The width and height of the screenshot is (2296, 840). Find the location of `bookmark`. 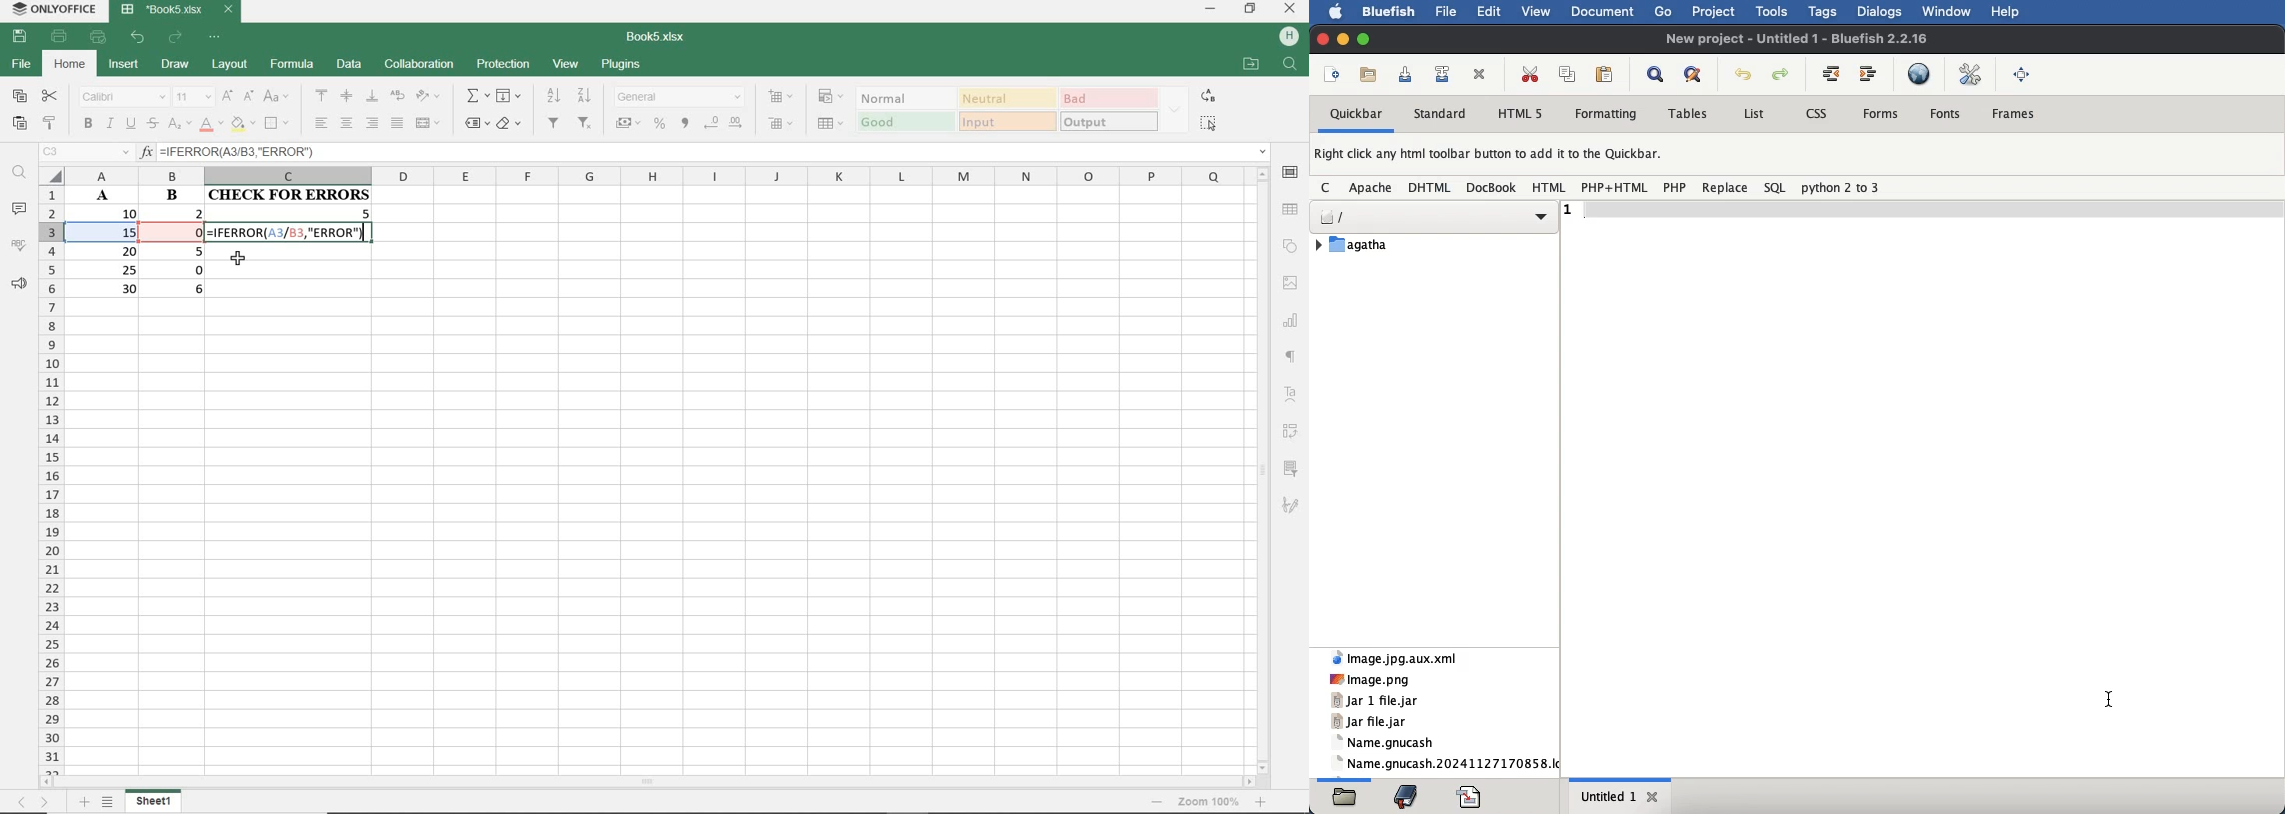

bookmark is located at coordinates (1408, 795).